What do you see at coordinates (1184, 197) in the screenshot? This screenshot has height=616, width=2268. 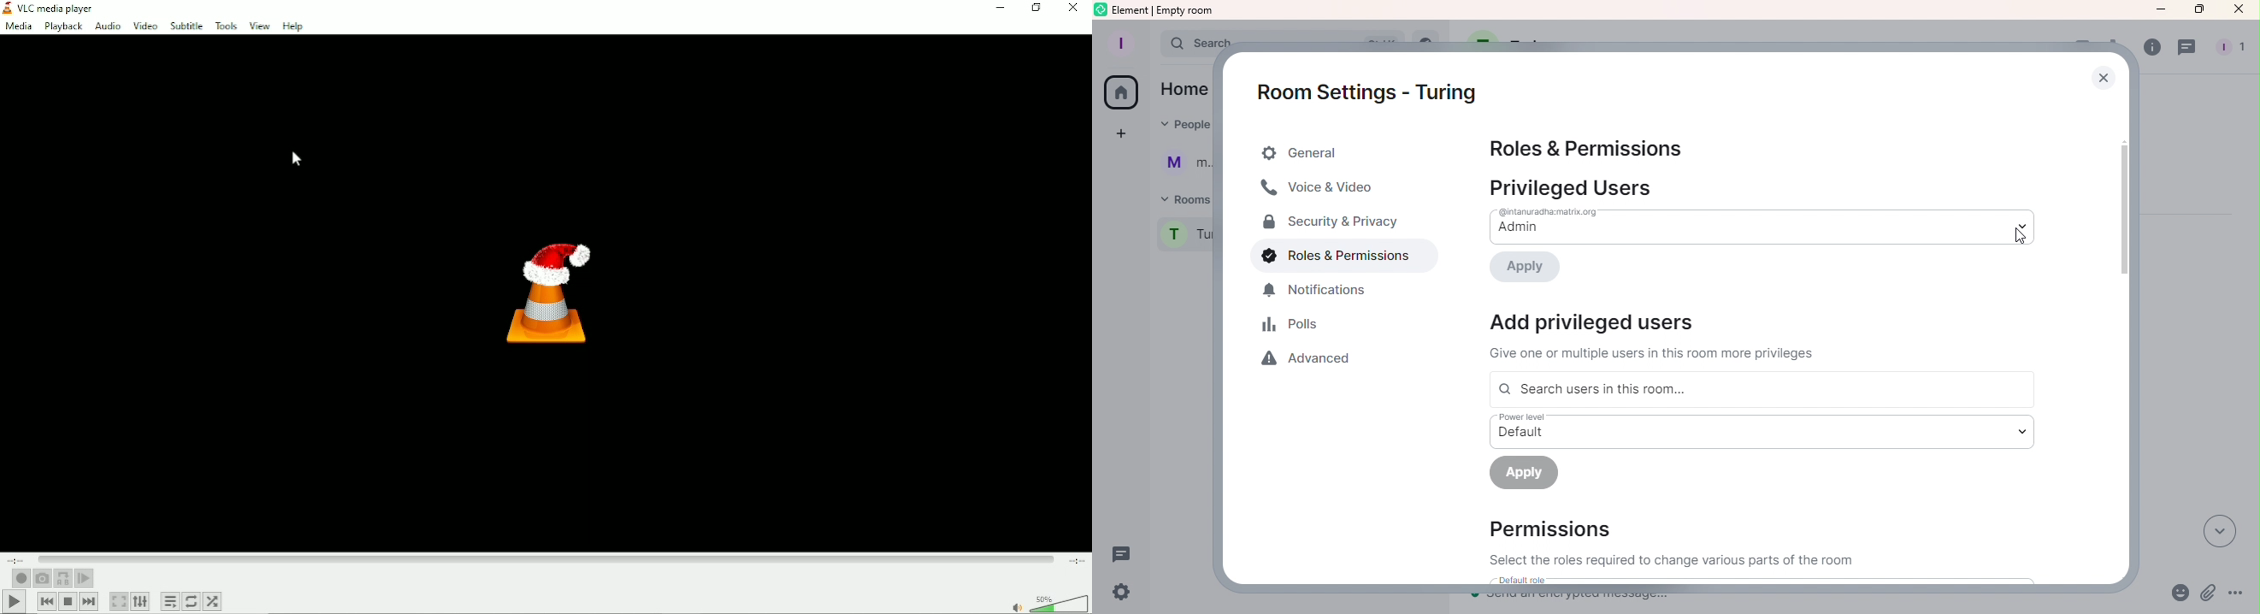 I see `Rooms` at bounding box center [1184, 197].